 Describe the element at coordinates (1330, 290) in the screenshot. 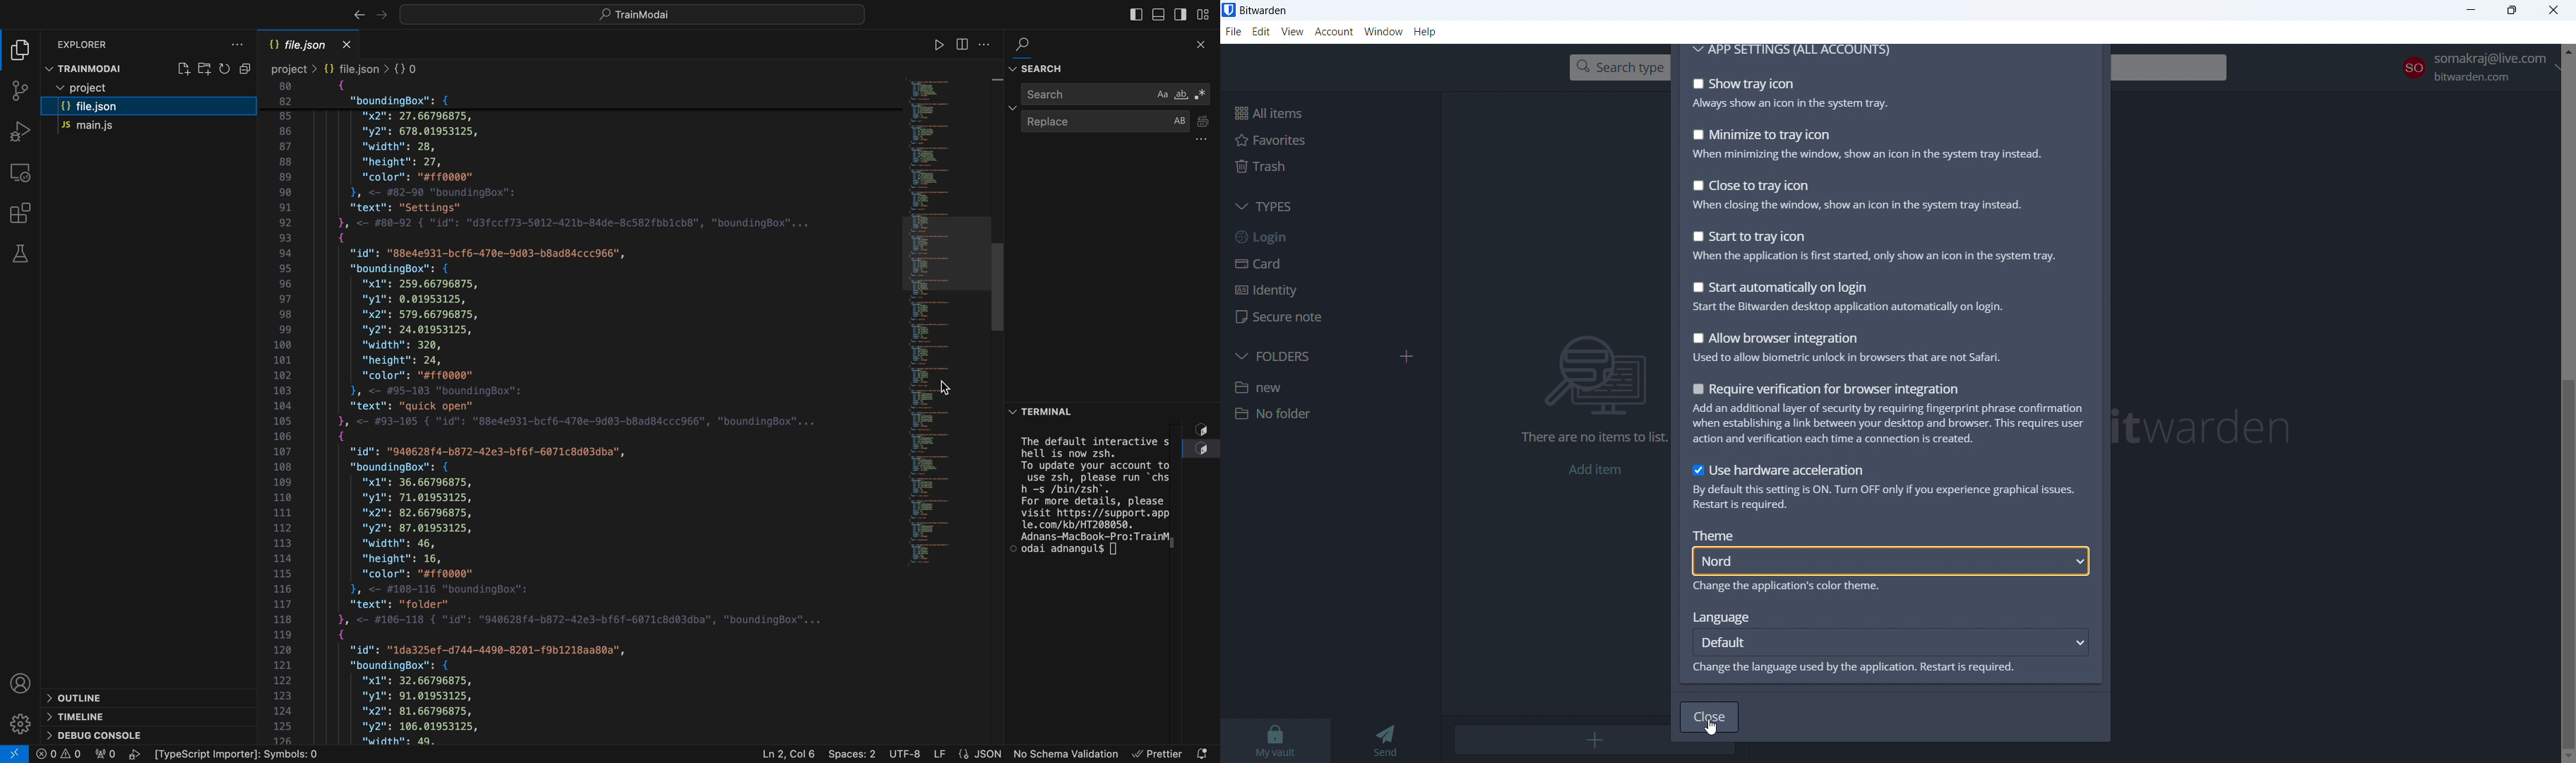

I see `identity` at that location.